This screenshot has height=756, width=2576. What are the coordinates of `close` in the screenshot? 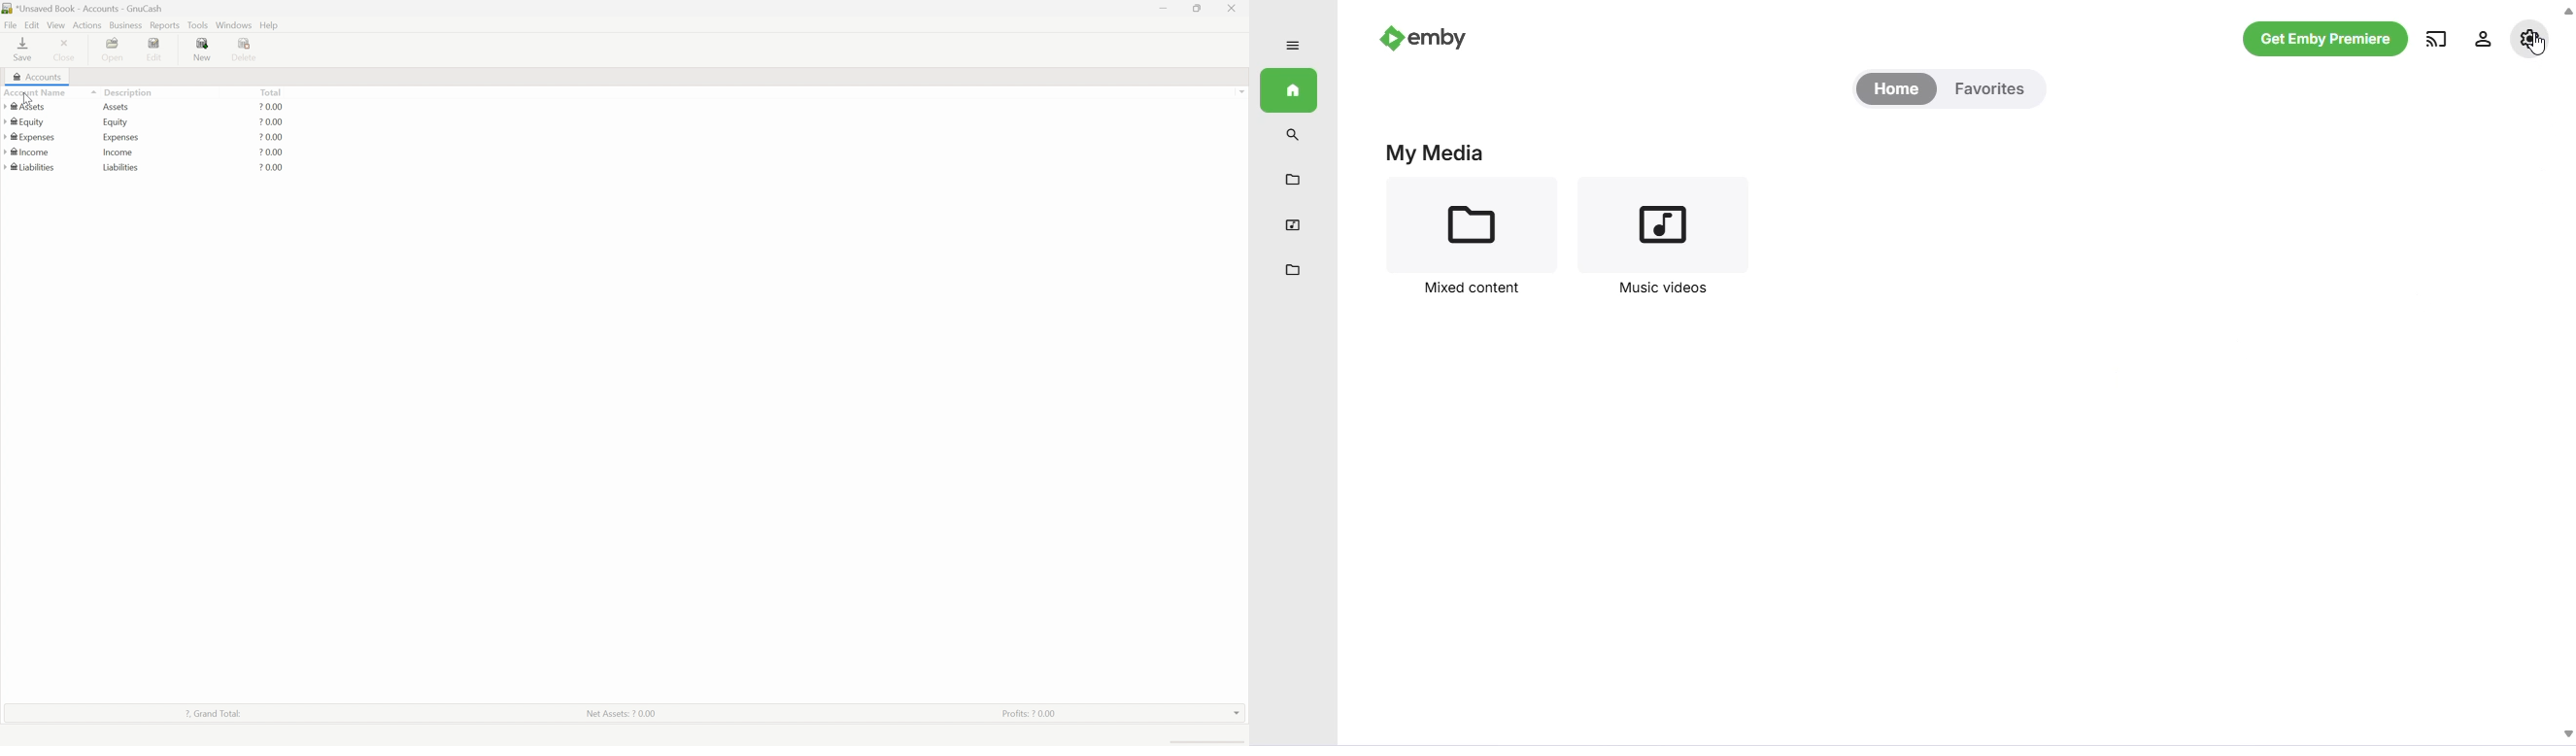 It's located at (1233, 8).